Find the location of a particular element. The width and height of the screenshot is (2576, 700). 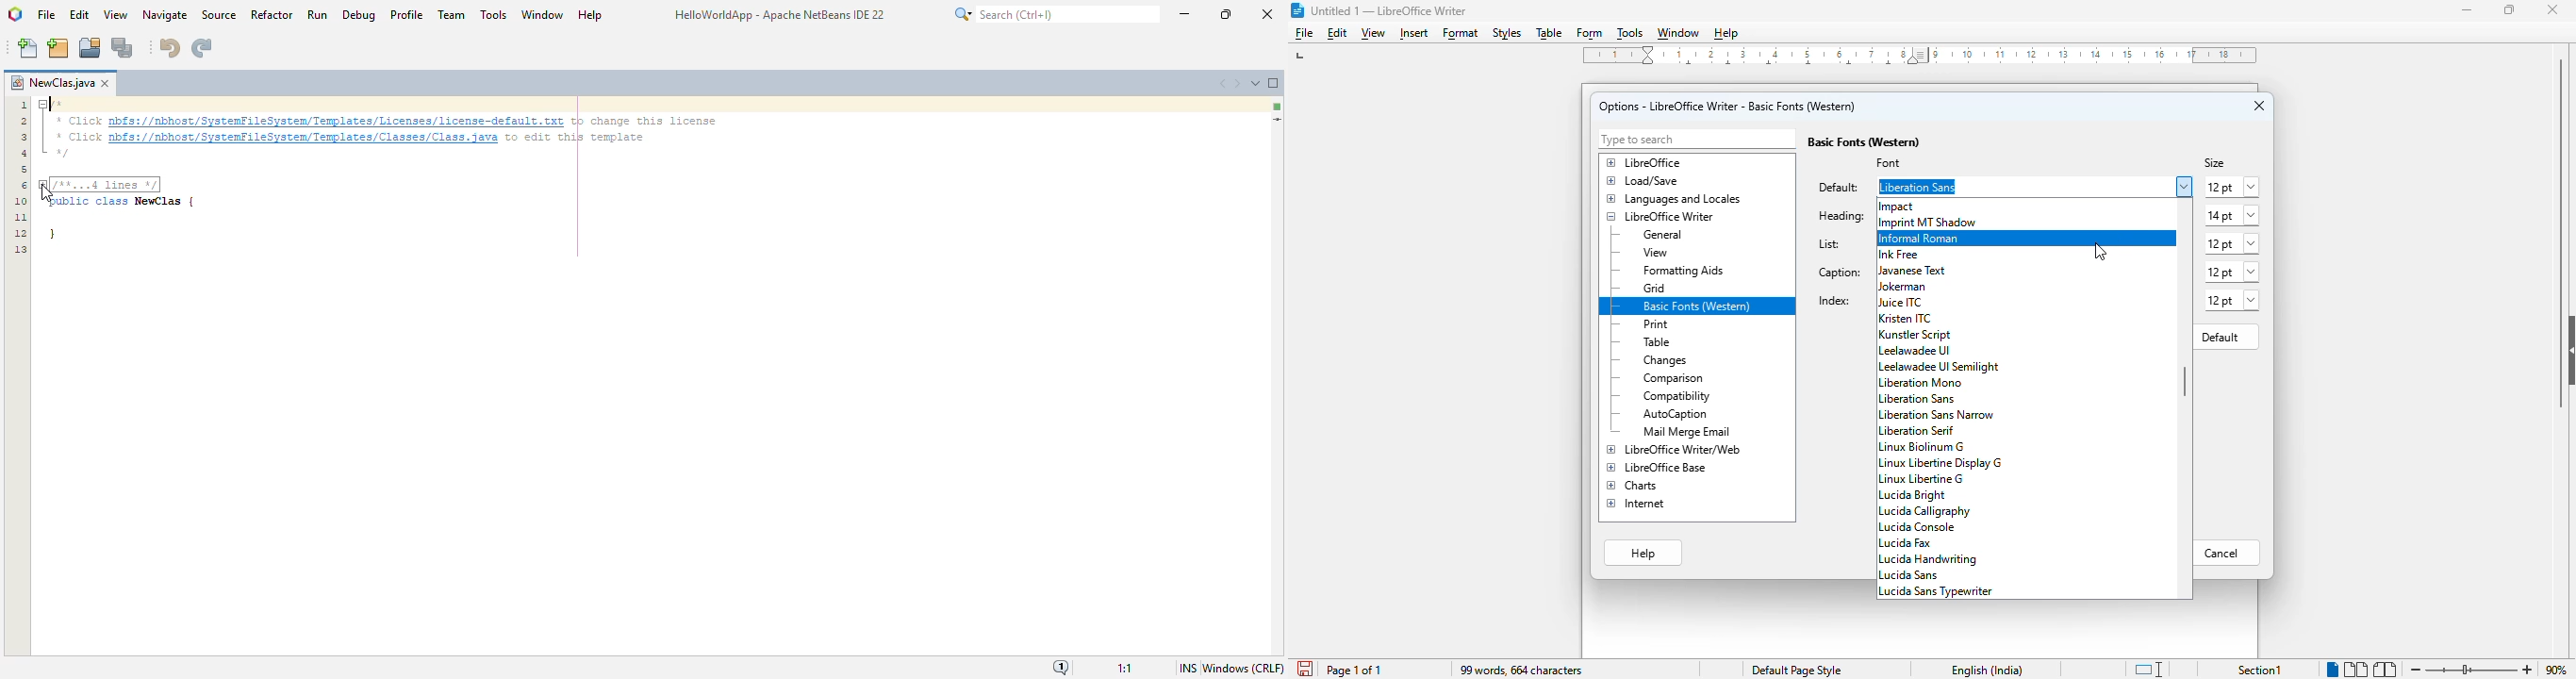

LibreOffice Base is located at coordinates (1657, 468).